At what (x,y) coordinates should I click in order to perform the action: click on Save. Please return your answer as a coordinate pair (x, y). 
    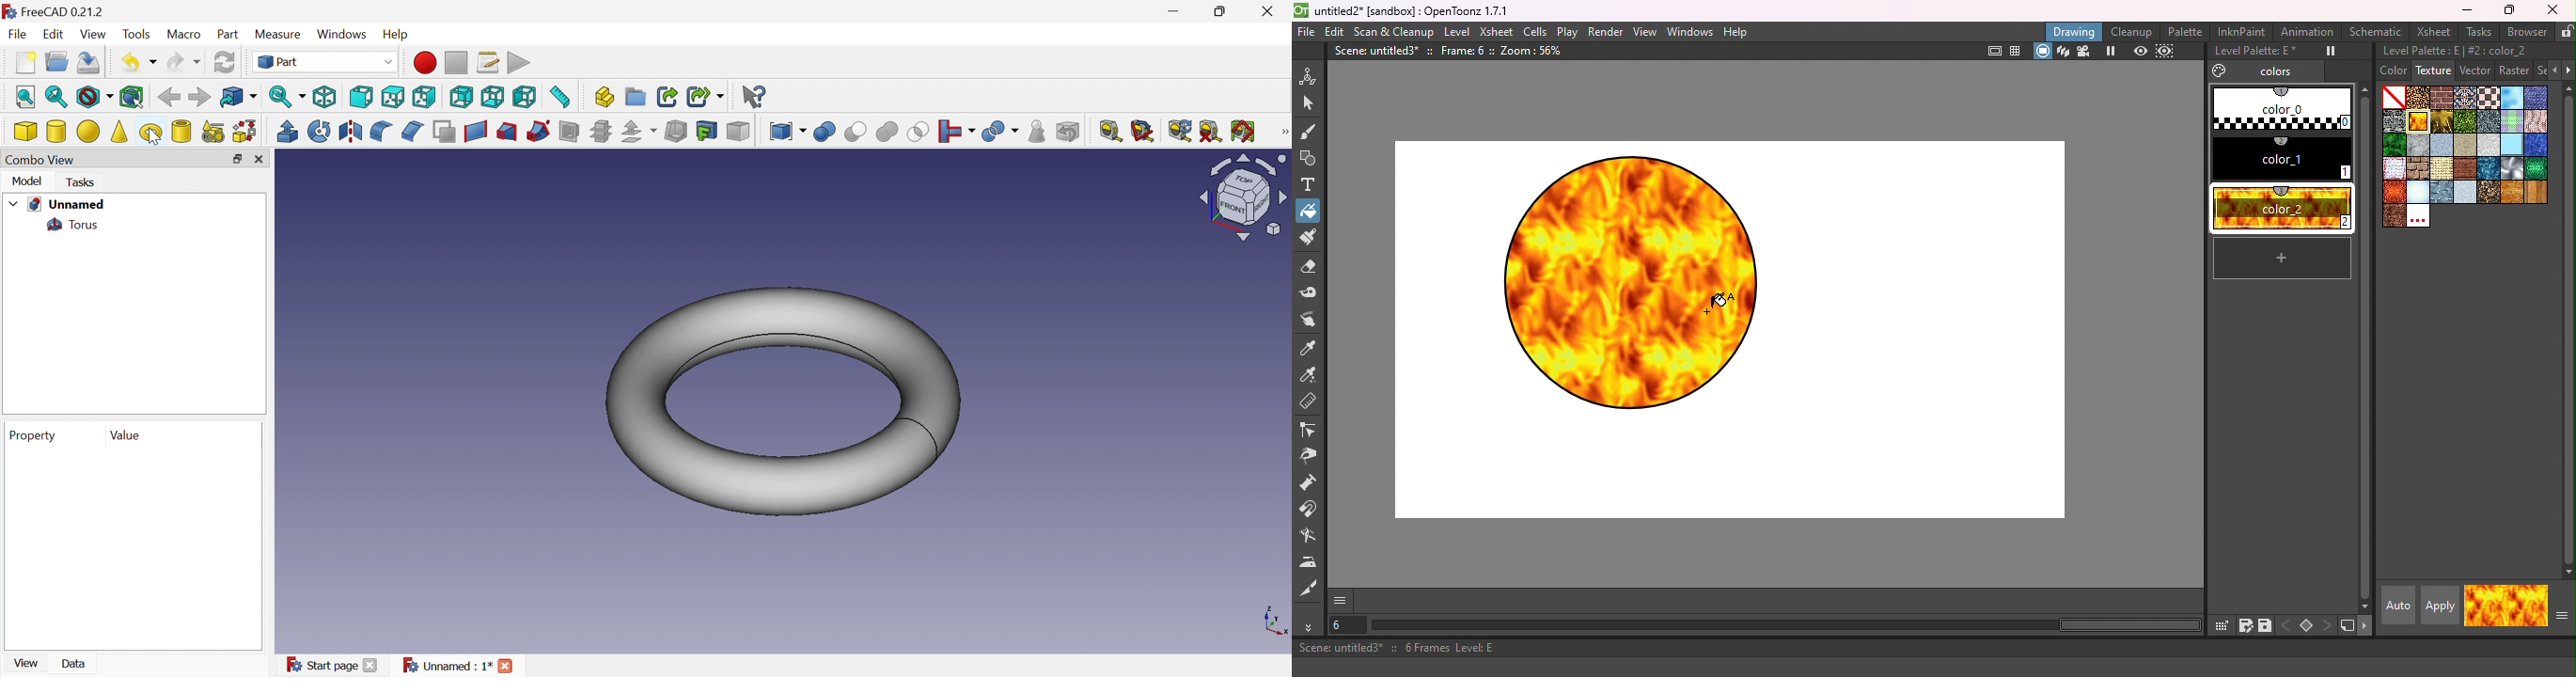
    Looking at the image, I should click on (89, 64).